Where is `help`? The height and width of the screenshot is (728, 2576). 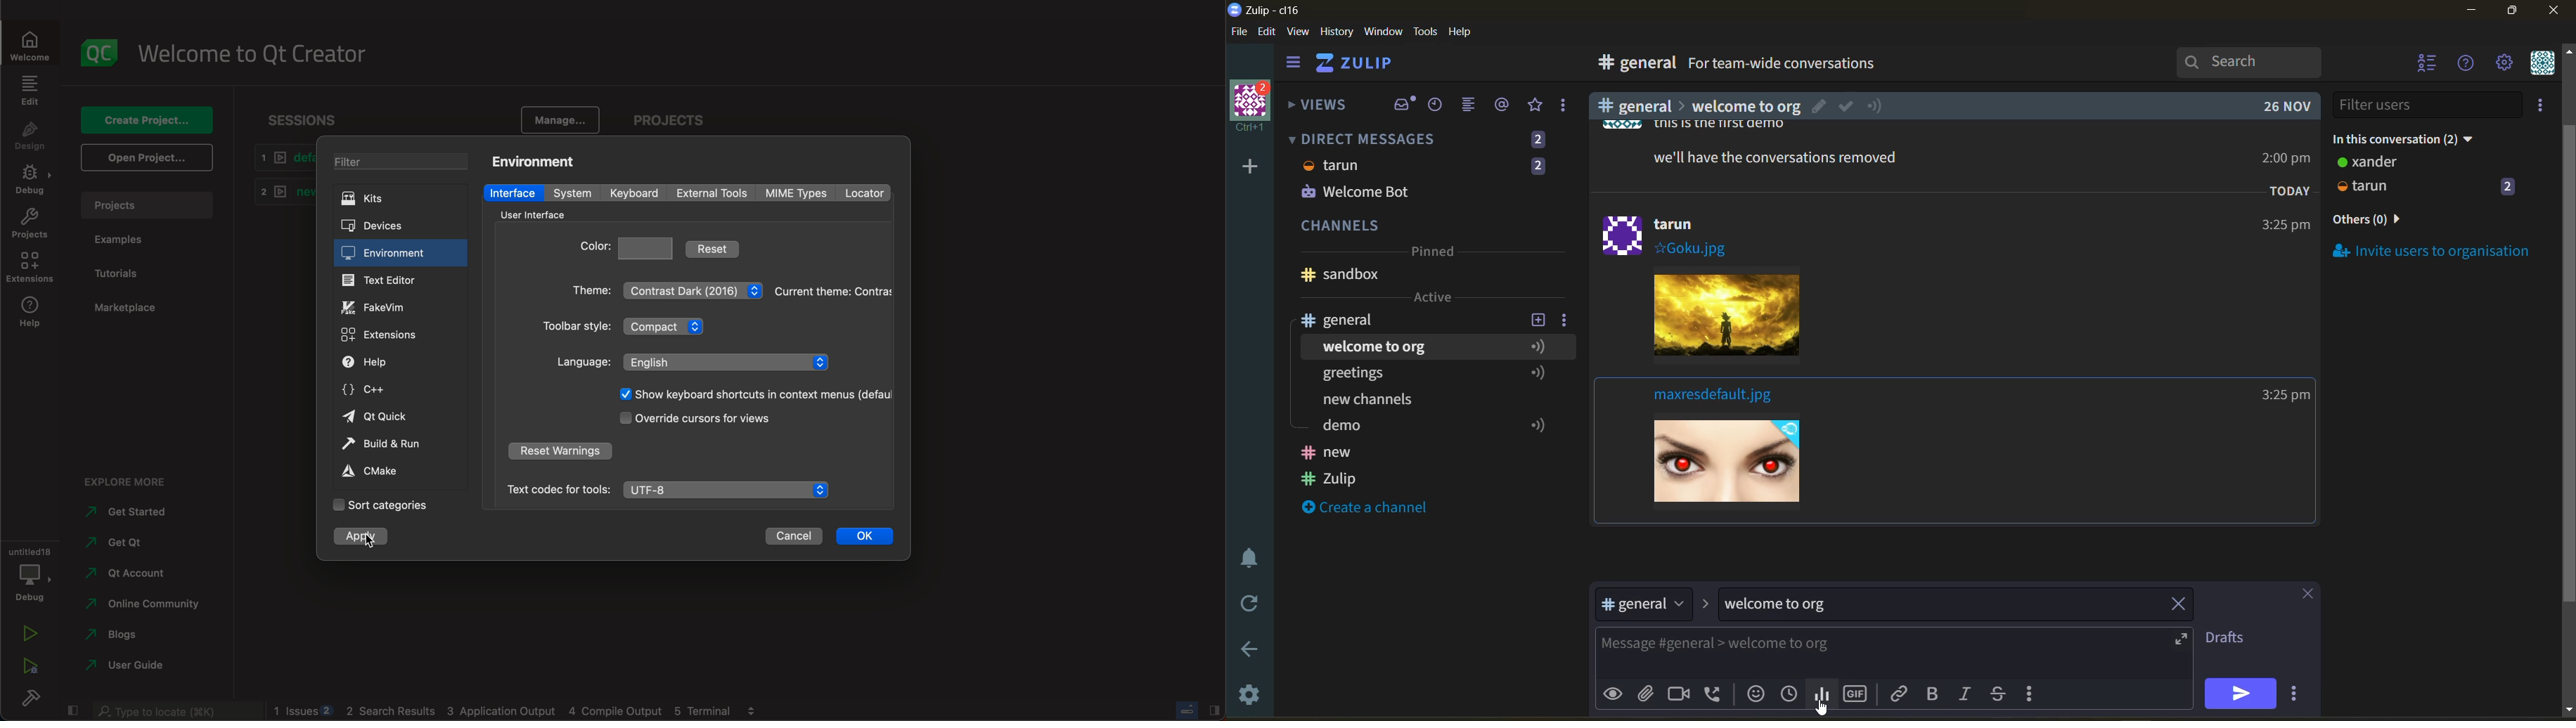
help is located at coordinates (1465, 32).